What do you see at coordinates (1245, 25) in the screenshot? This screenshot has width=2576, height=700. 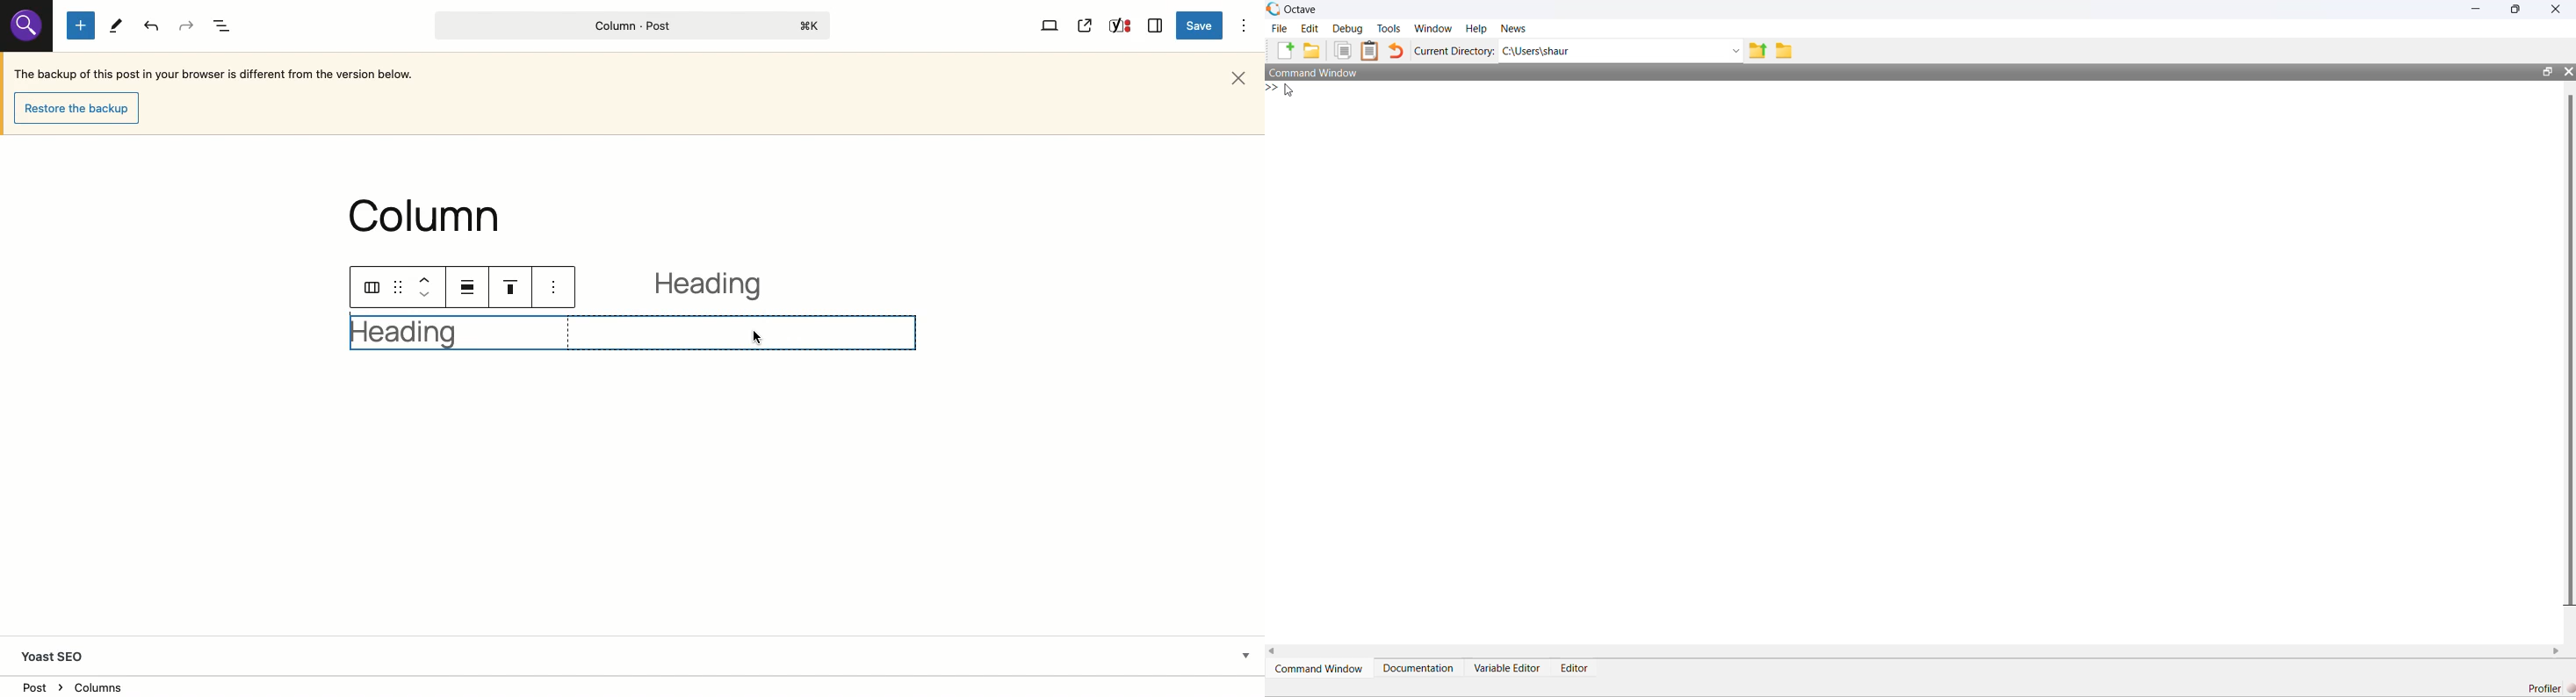 I see `Options` at bounding box center [1245, 25].